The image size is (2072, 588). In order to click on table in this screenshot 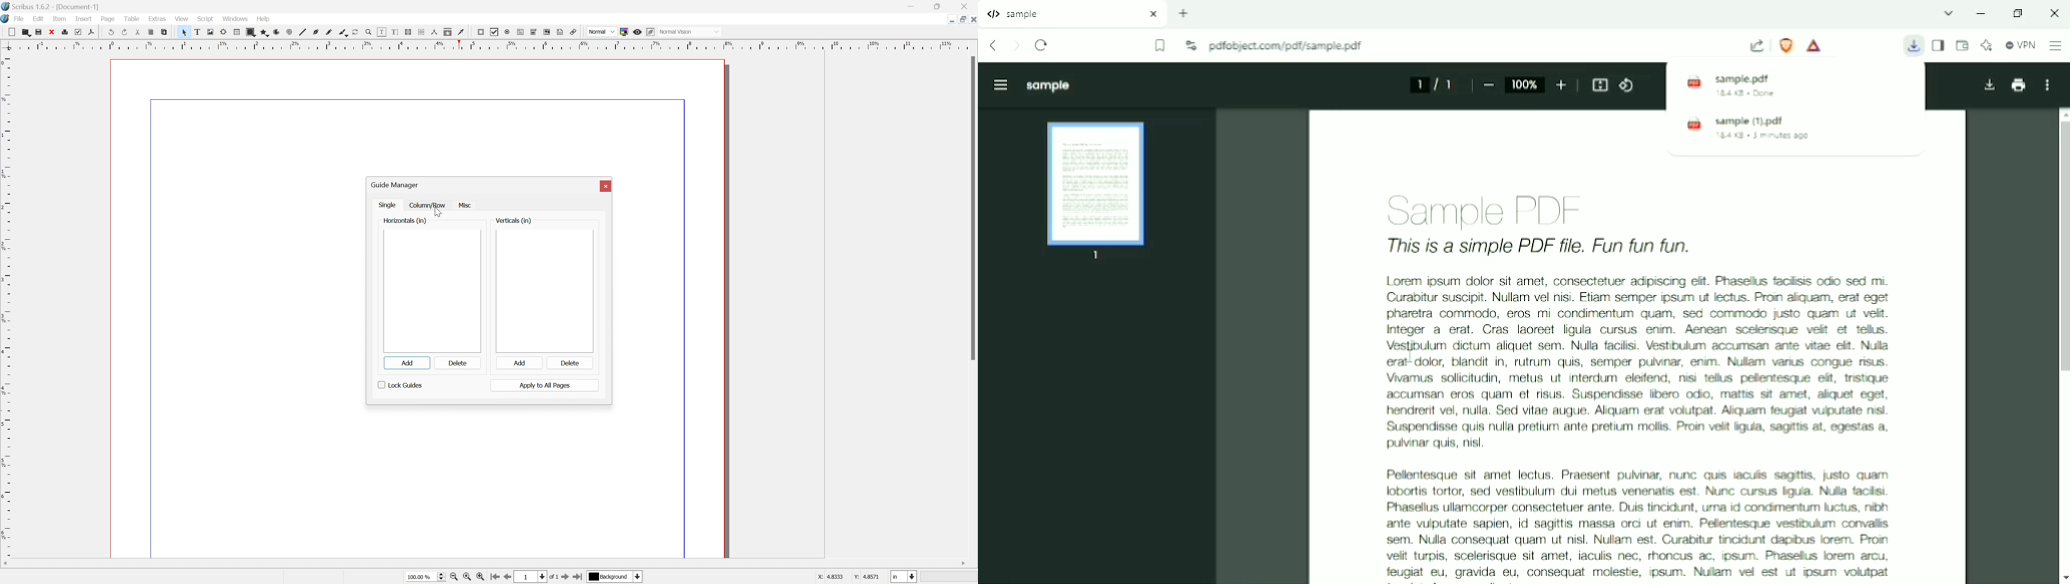, I will do `click(130, 18)`.